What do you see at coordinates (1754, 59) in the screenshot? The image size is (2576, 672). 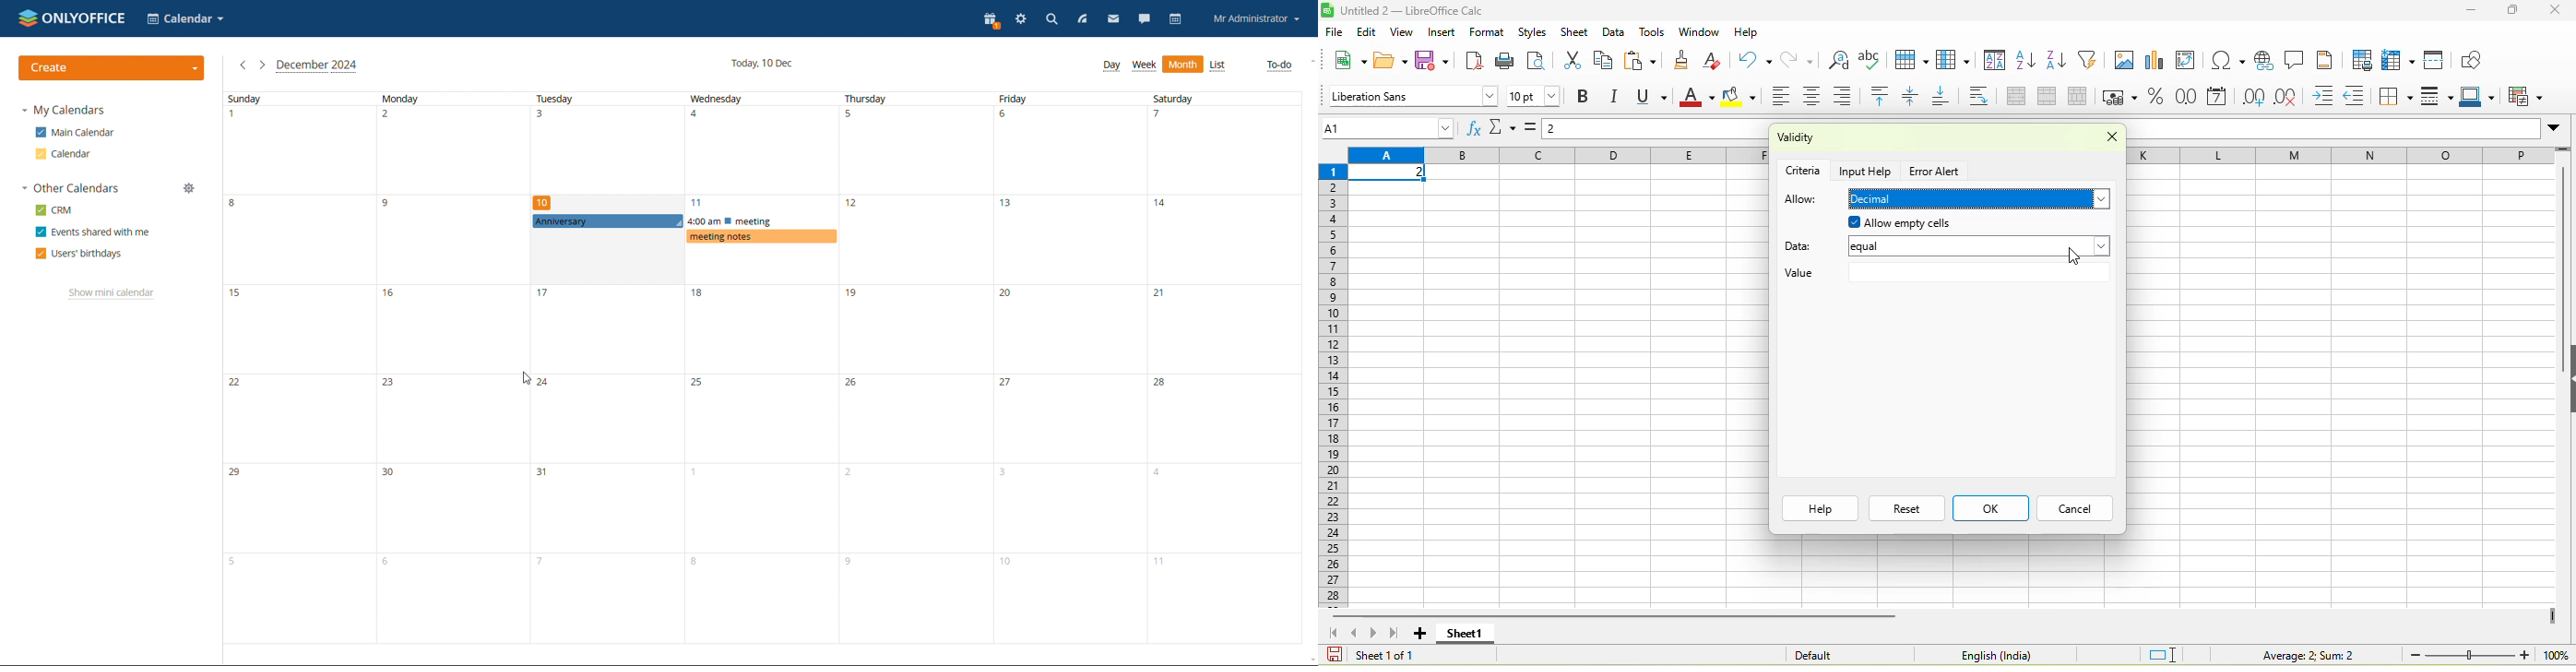 I see `undo` at bounding box center [1754, 59].